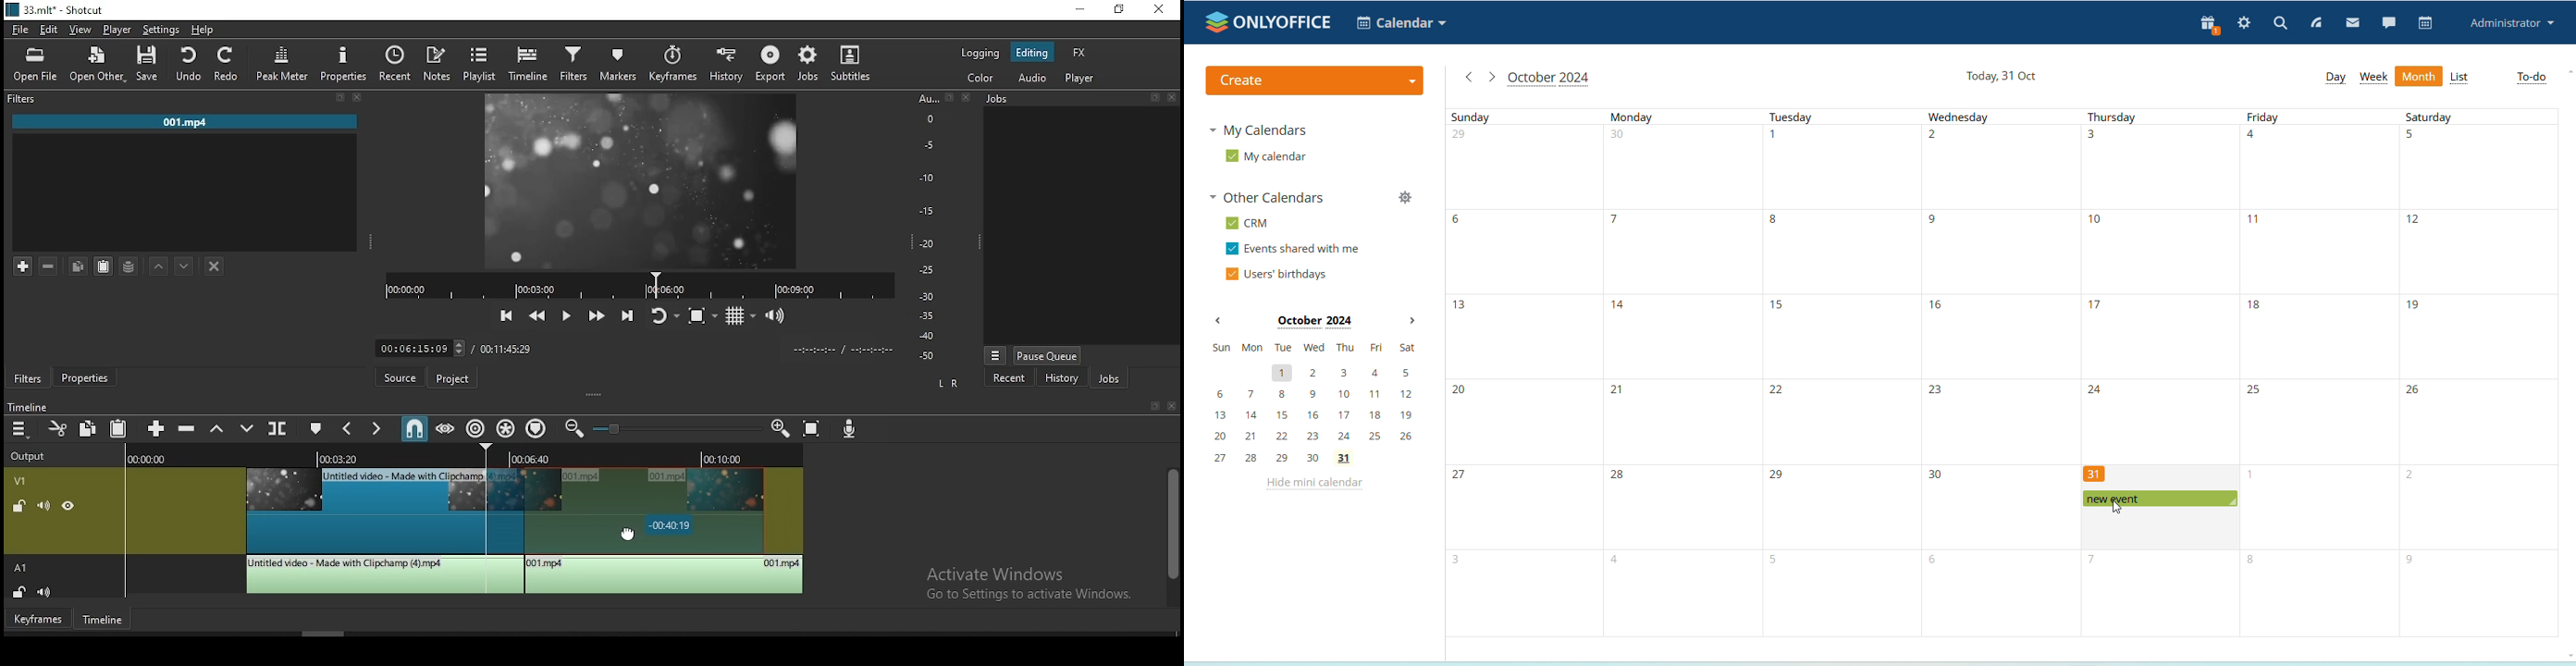  Describe the element at coordinates (40, 506) in the screenshot. I see `(un)mute` at that location.